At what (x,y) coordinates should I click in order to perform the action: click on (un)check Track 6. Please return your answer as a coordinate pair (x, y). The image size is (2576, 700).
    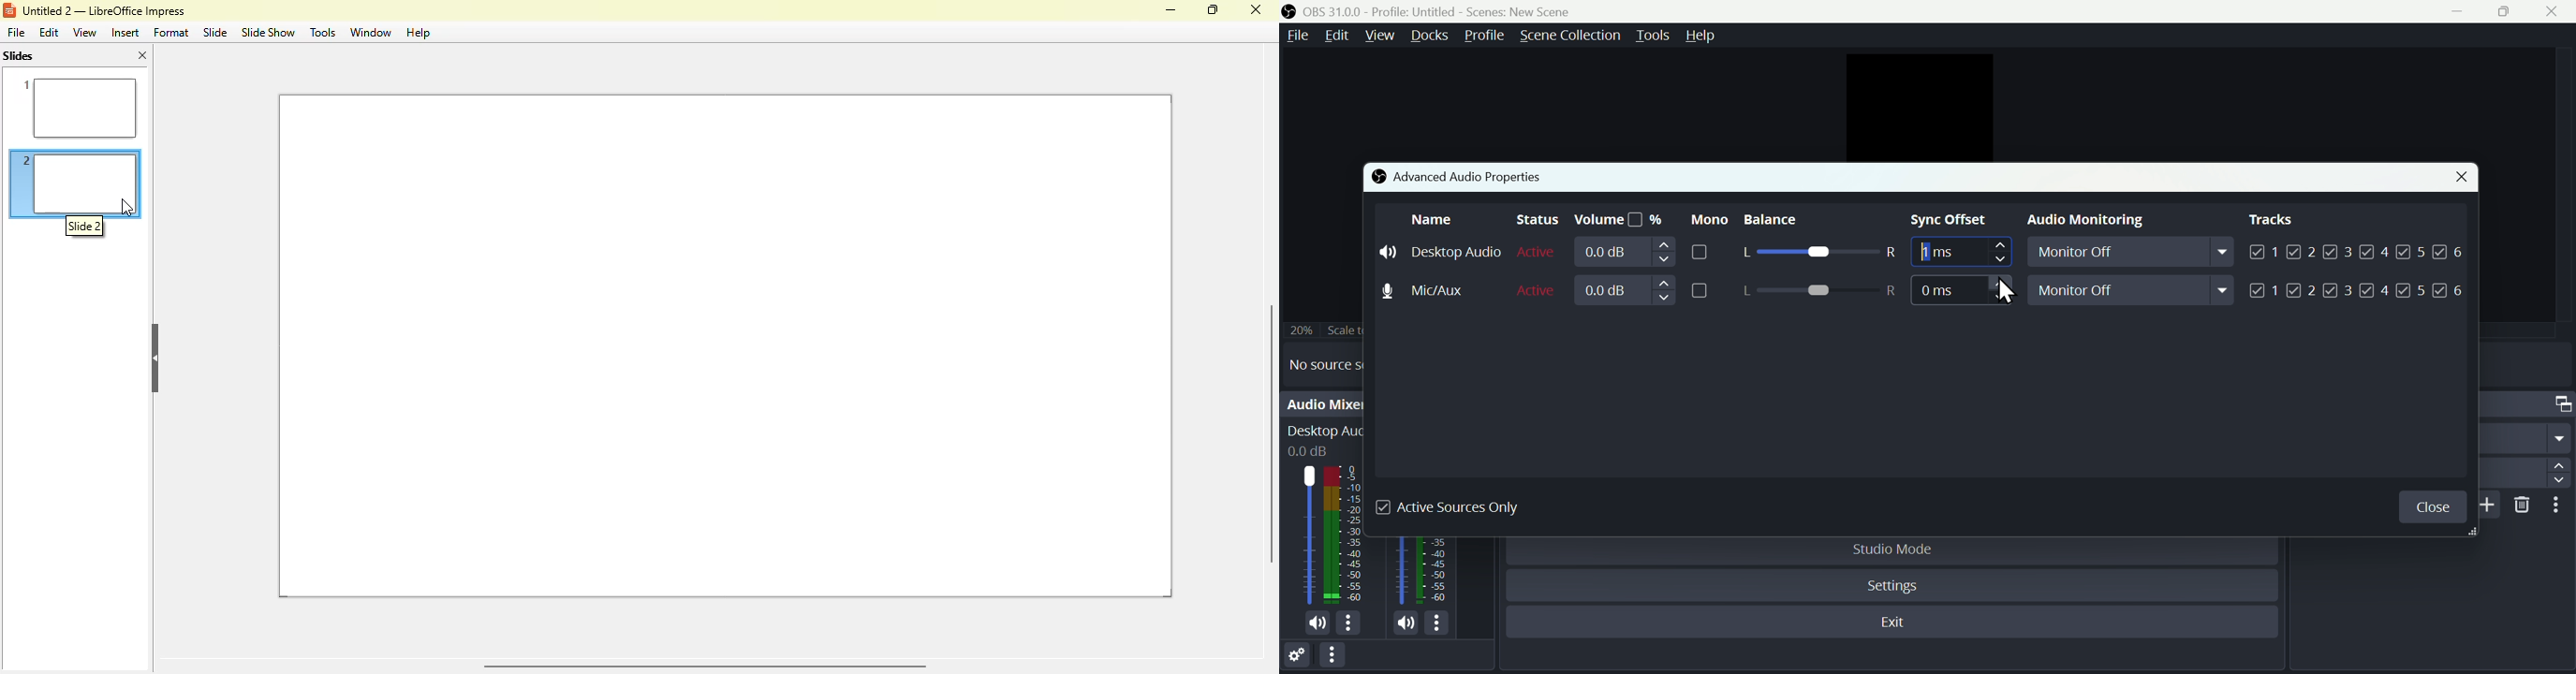
    Looking at the image, I should click on (2449, 291).